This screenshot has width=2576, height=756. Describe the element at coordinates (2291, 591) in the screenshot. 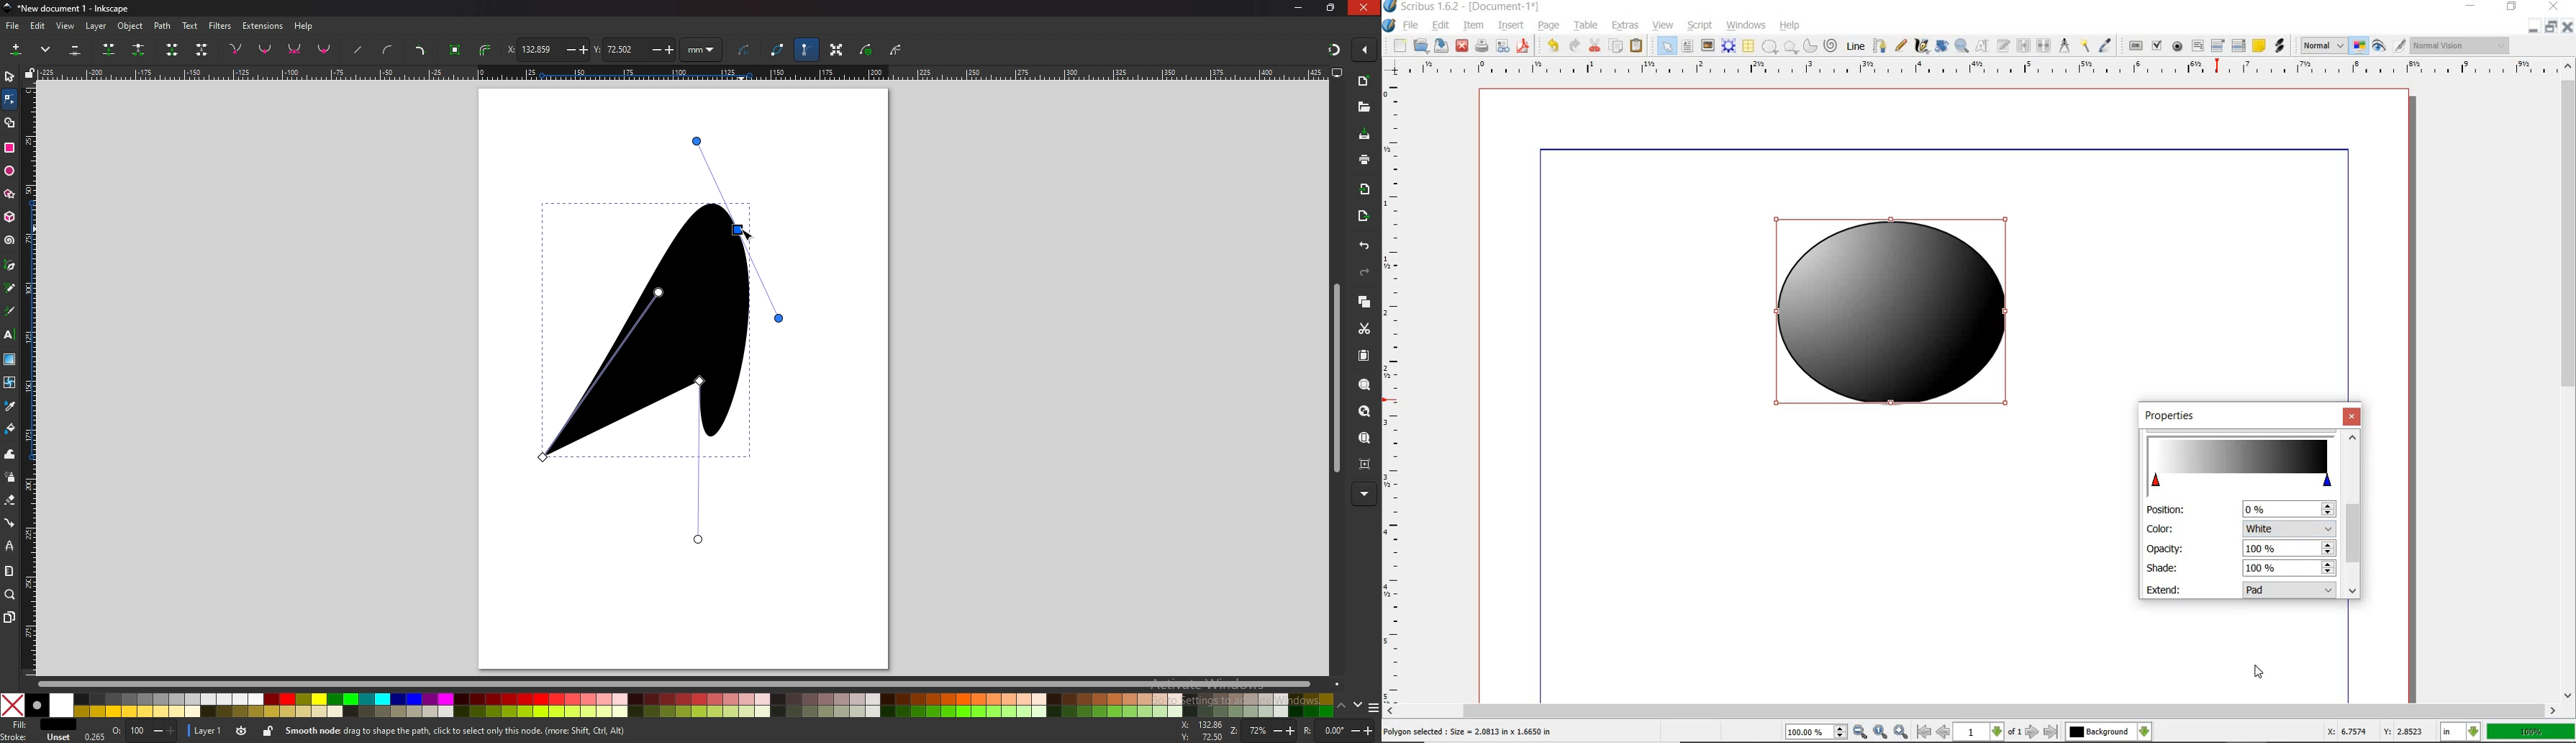

I see `extend` at that location.